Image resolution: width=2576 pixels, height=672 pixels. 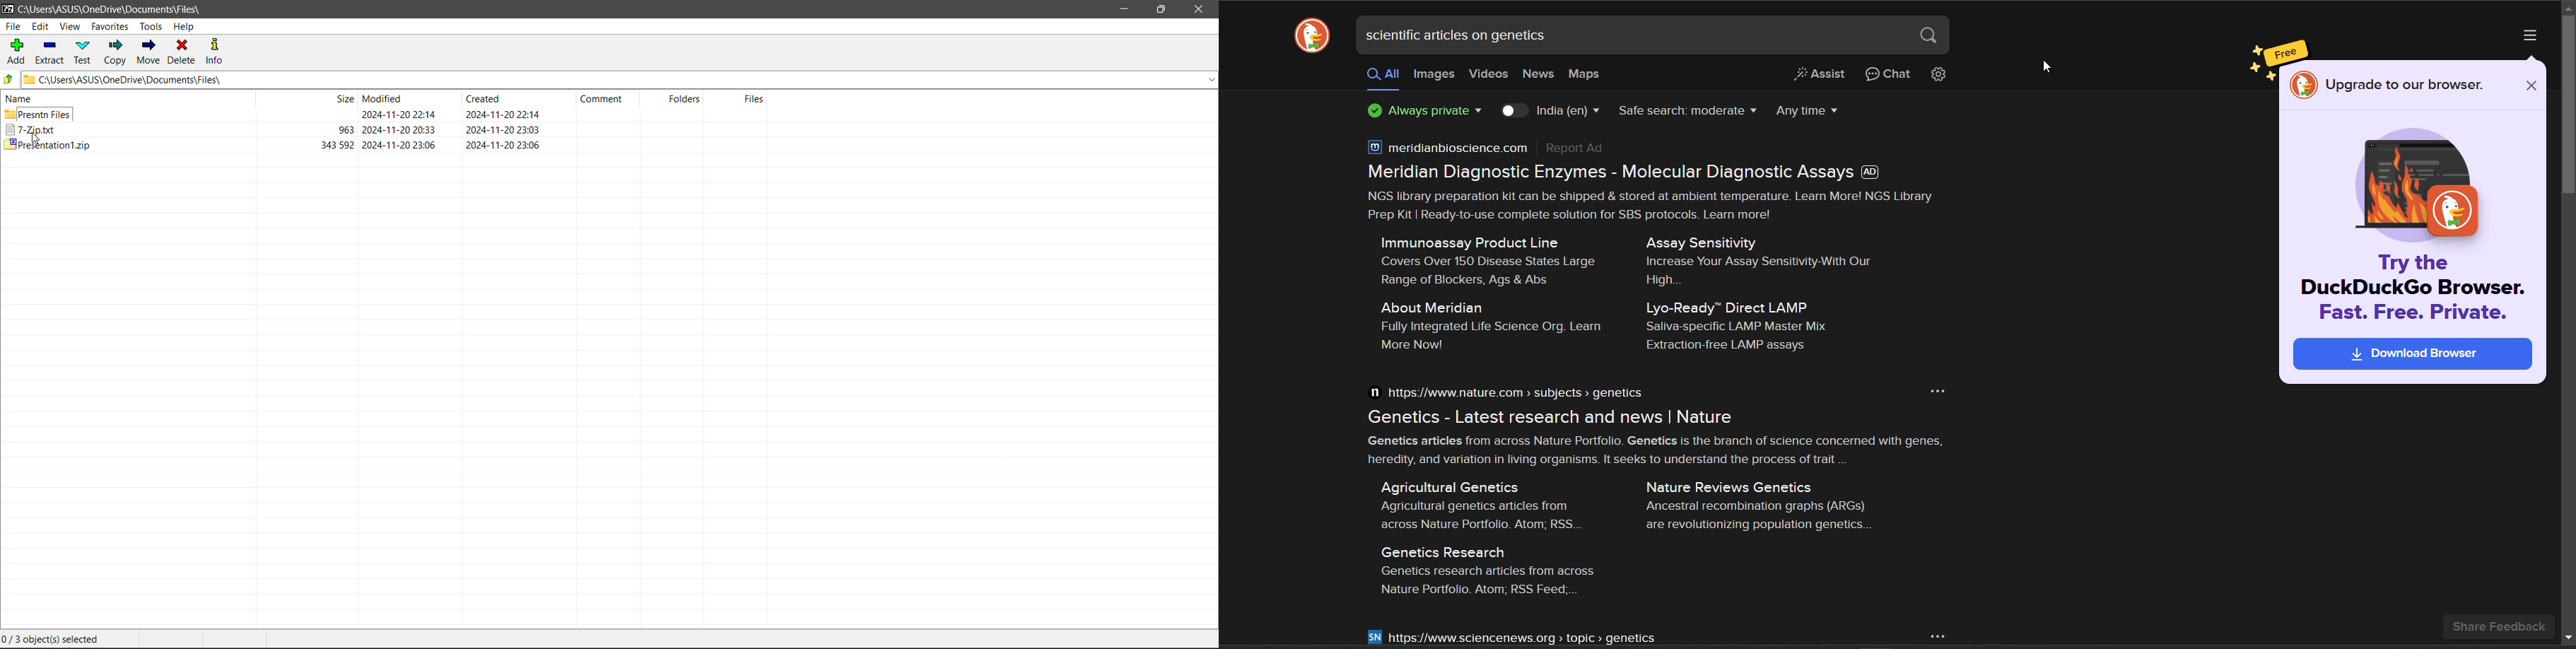 What do you see at coordinates (1468, 35) in the screenshot?
I see `scientific articles on genetics` at bounding box center [1468, 35].